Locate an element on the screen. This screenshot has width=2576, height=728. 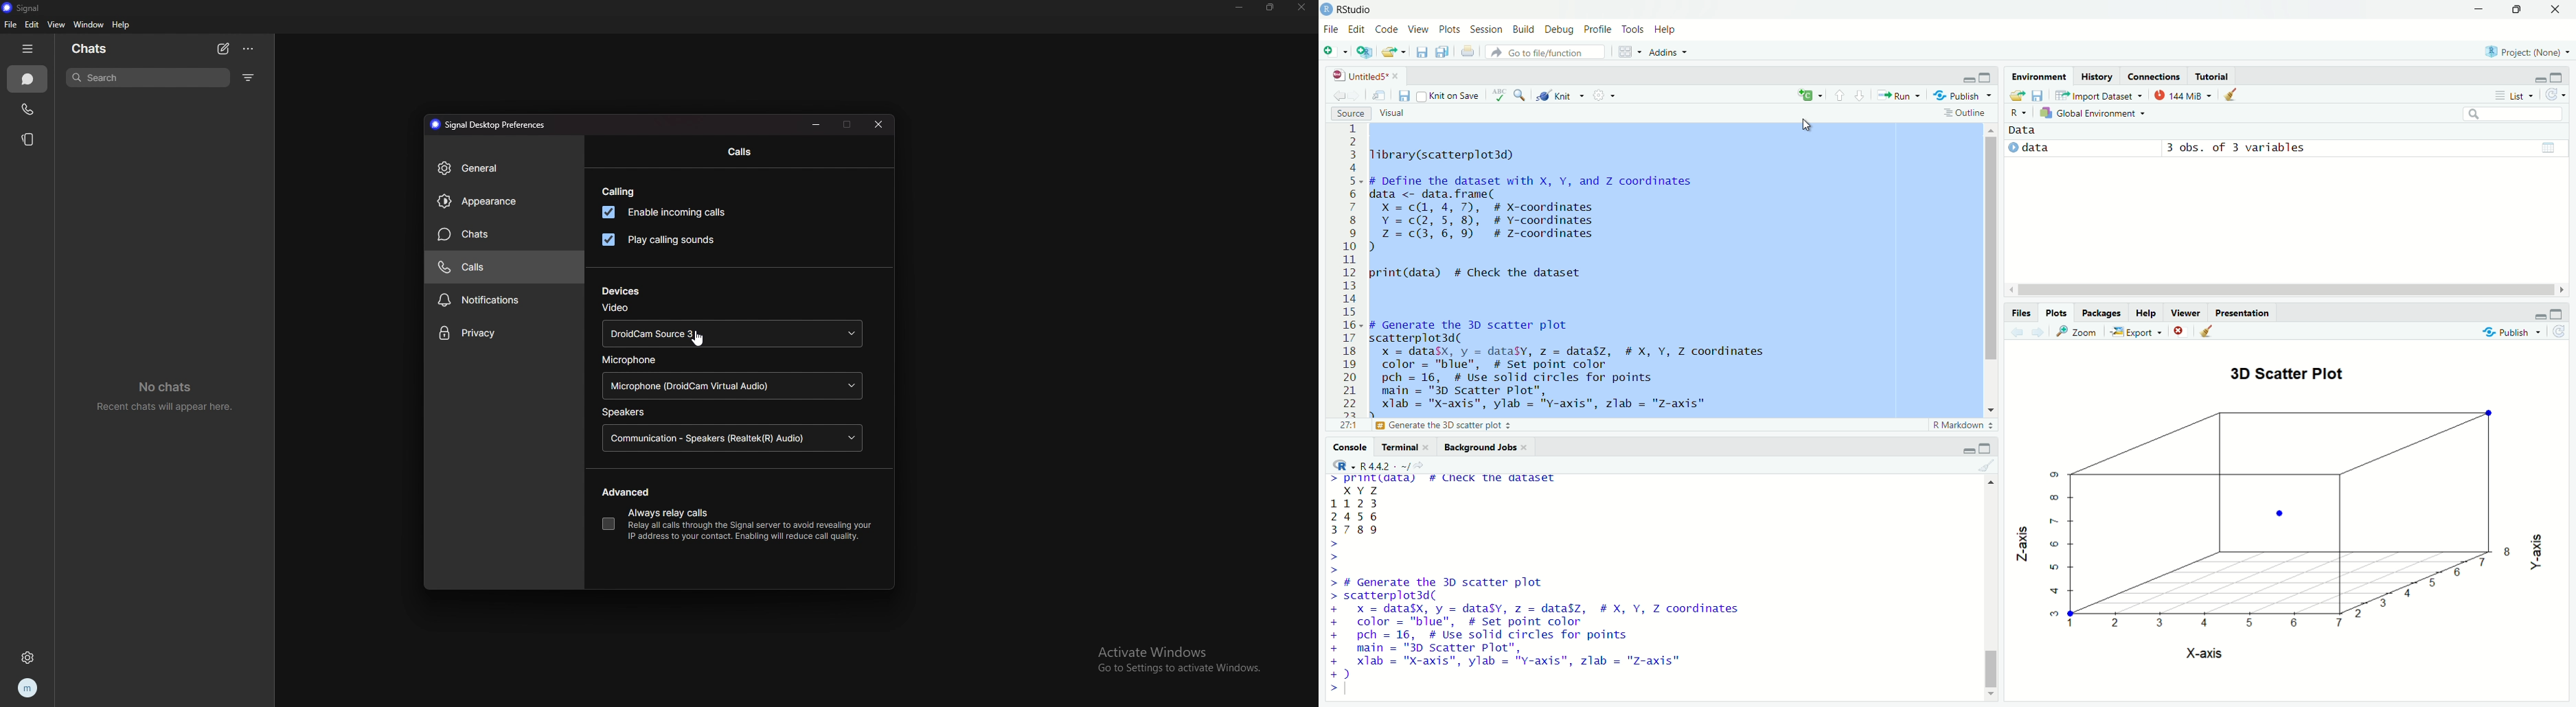
2456 is located at coordinates (1355, 517).